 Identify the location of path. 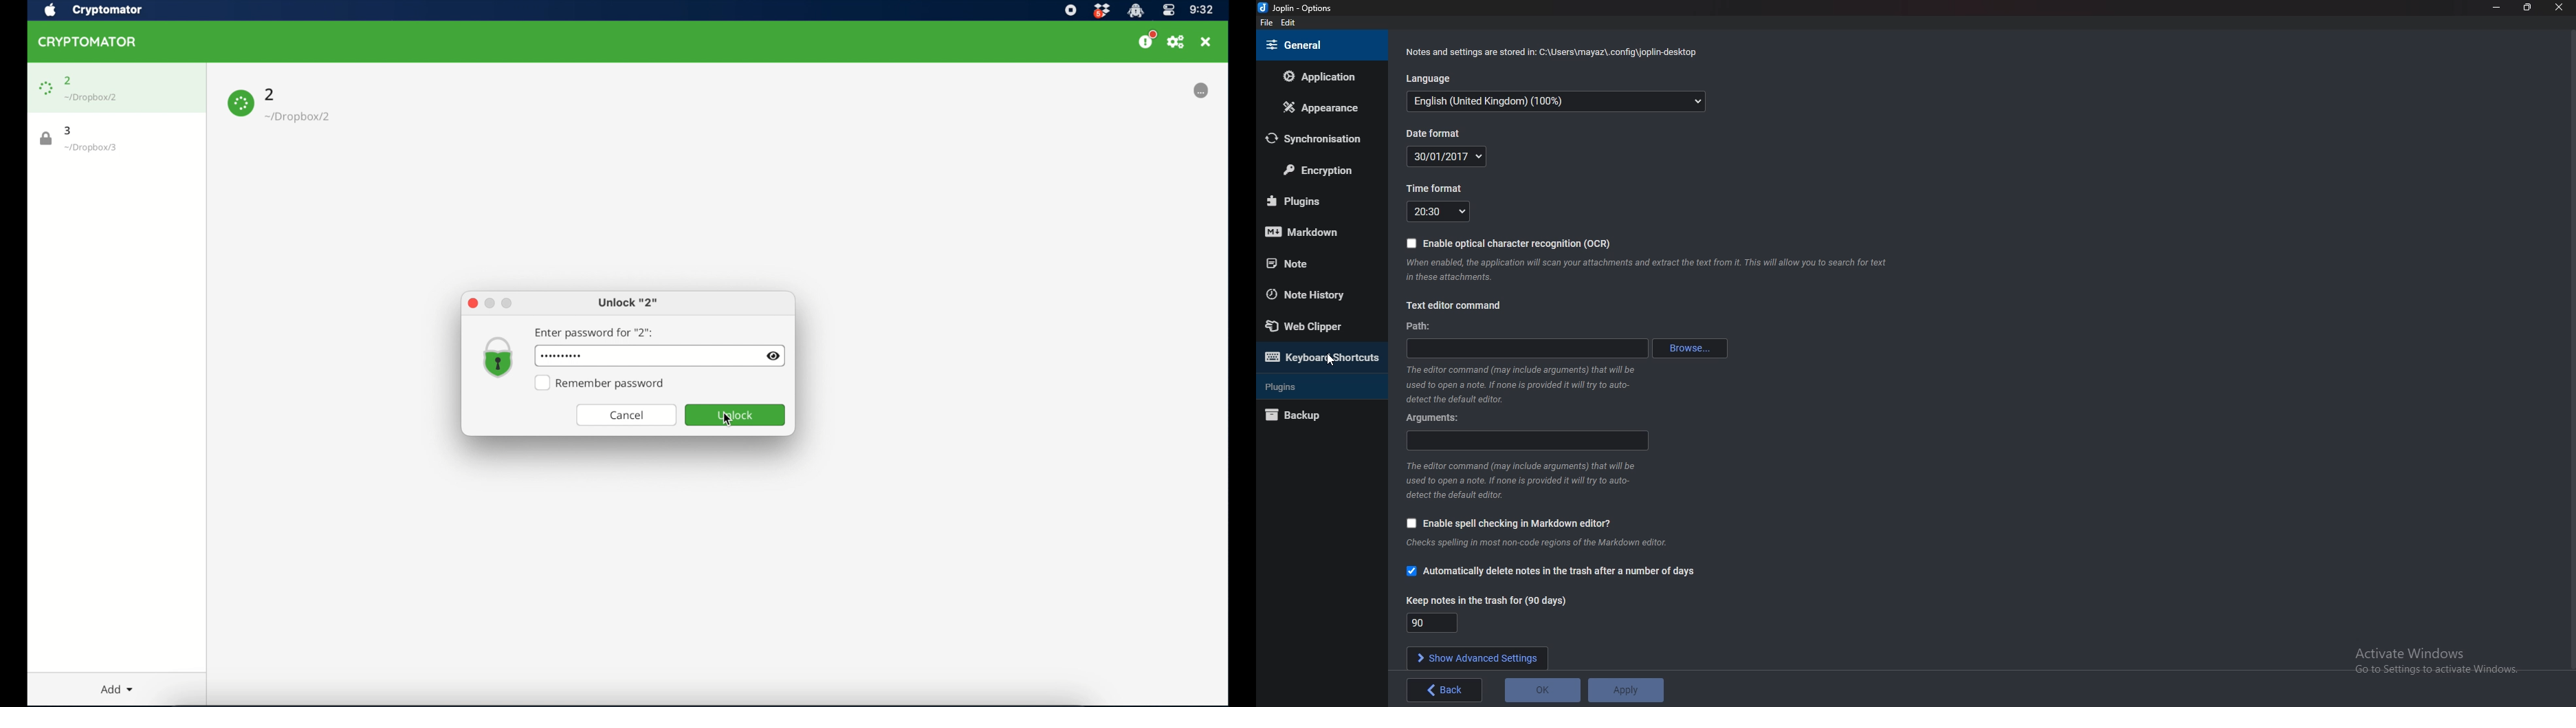
(1527, 349).